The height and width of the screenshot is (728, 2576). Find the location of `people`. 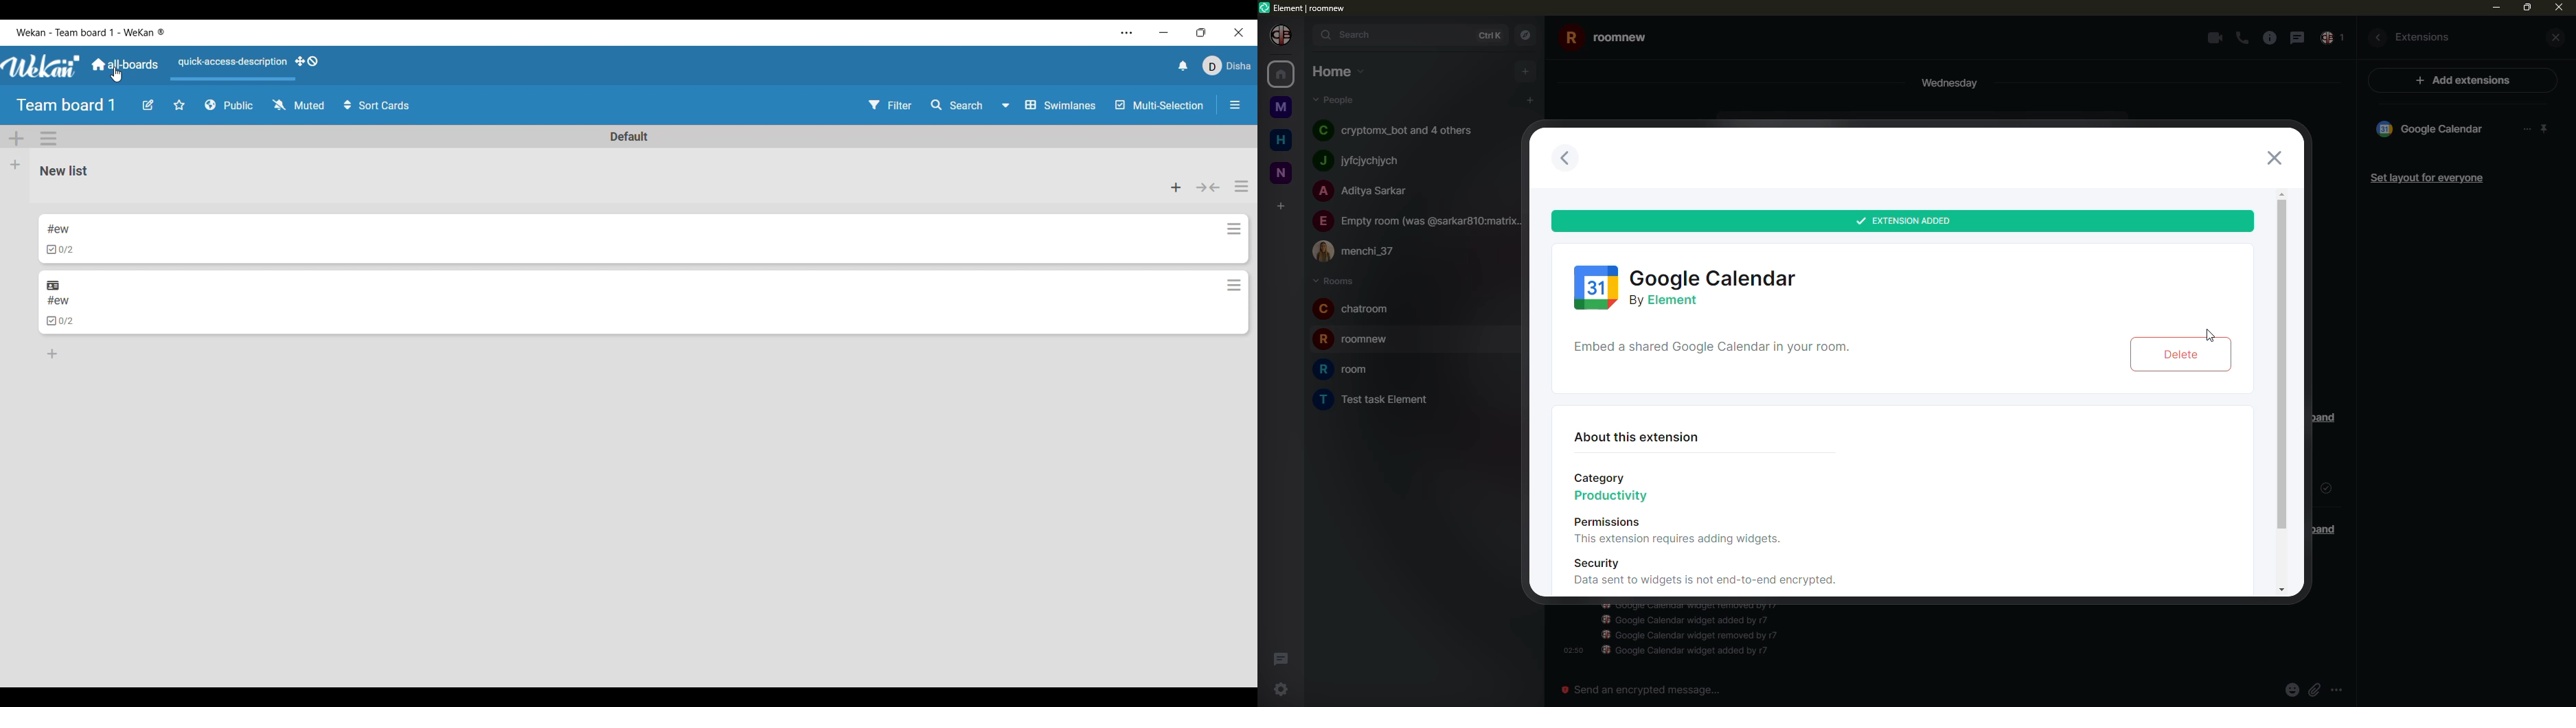

people is located at coordinates (1398, 131).